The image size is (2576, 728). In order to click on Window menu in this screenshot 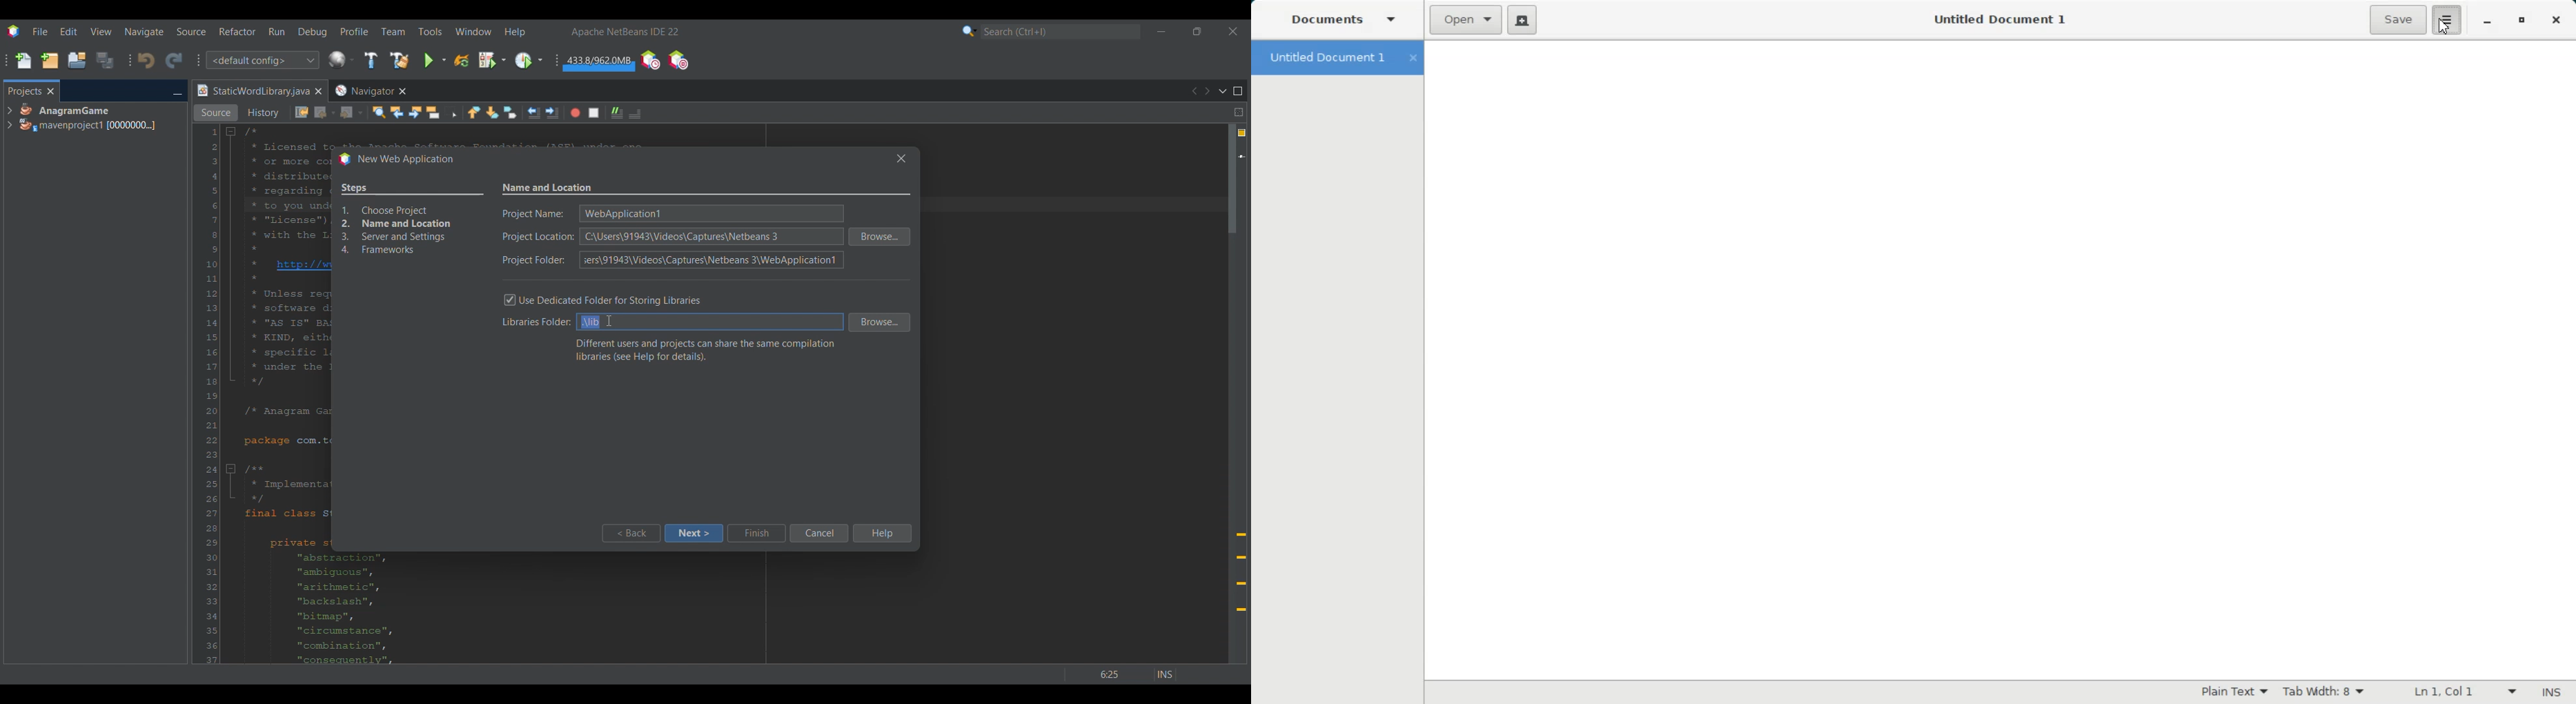, I will do `click(474, 31)`.